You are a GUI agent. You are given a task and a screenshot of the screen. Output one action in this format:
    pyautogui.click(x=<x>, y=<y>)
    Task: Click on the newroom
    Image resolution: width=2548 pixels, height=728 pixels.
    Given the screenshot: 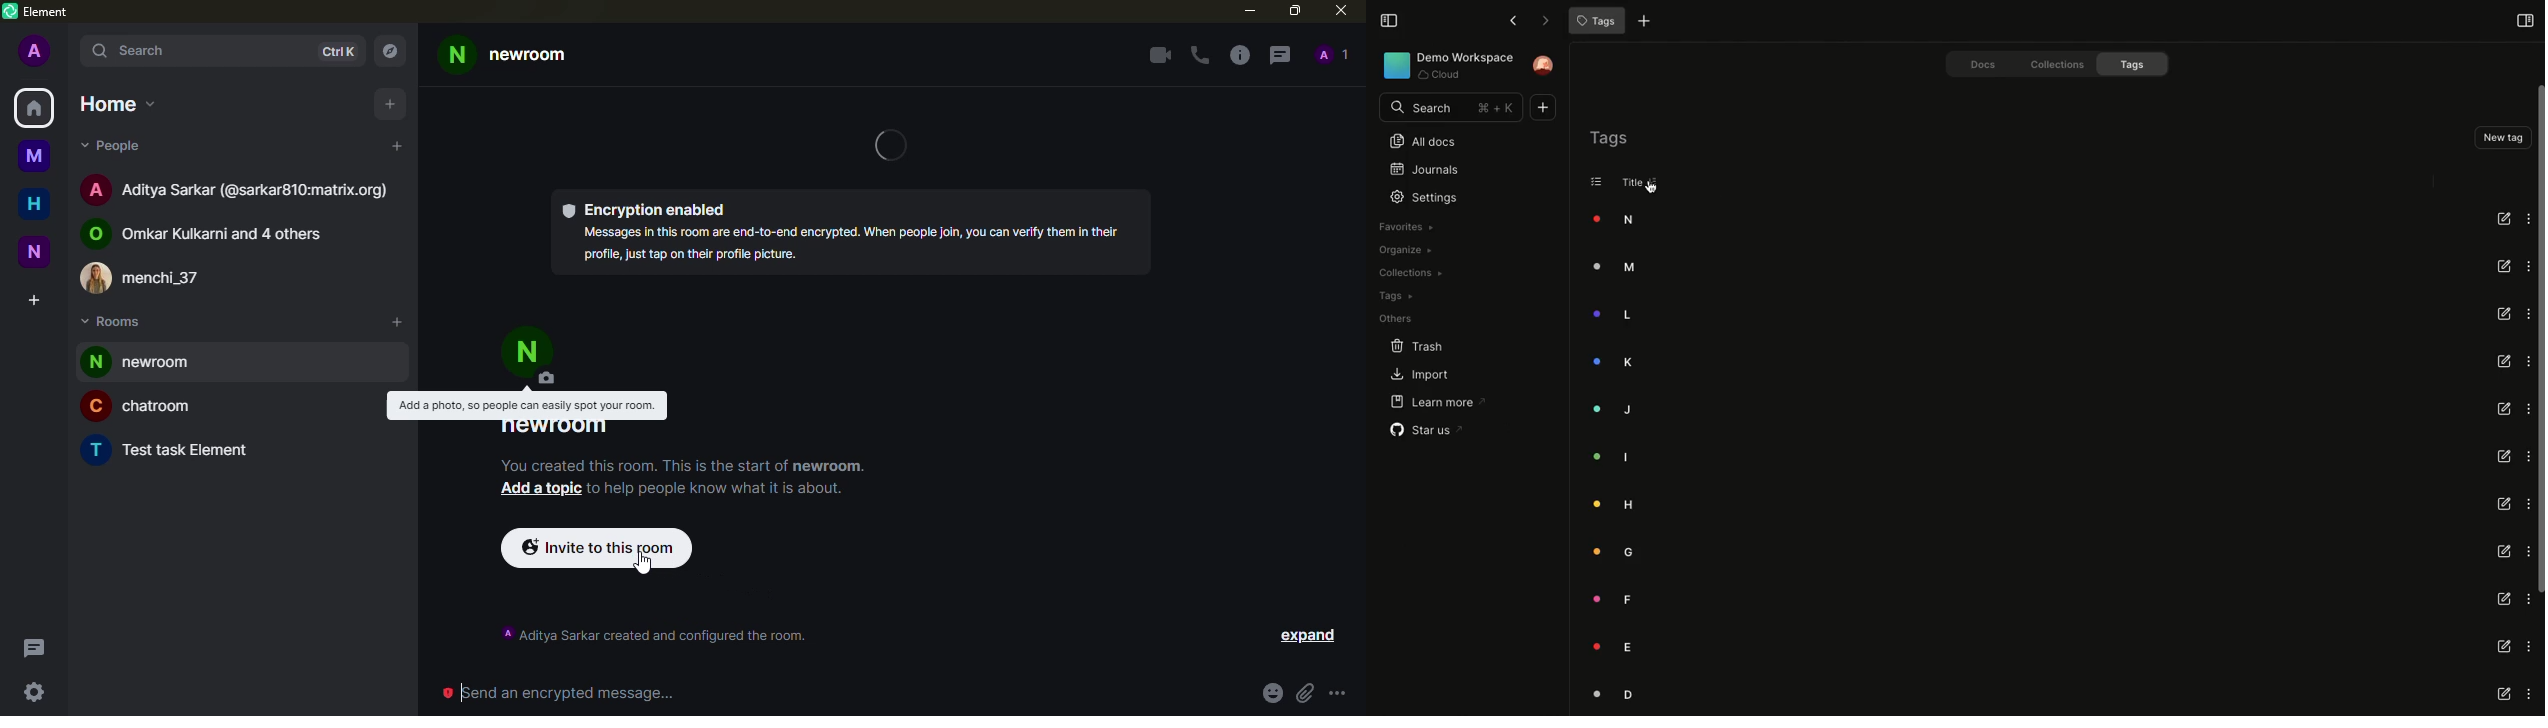 What is the action you would take?
    pyautogui.click(x=504, y=53)
    